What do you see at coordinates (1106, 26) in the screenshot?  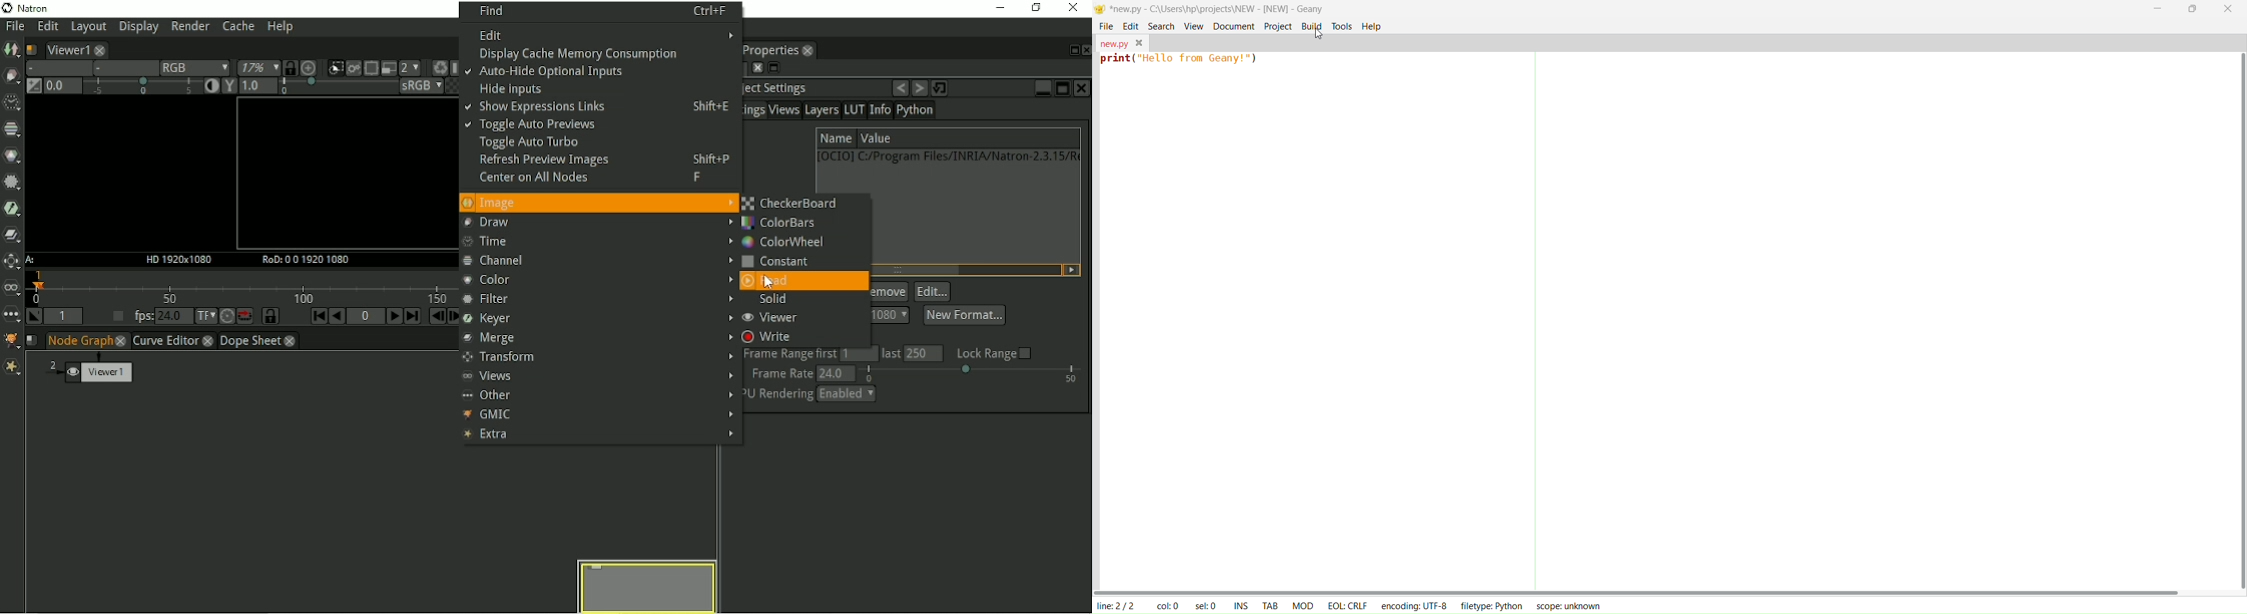 I see `file` at bounding box center [1106, 26].